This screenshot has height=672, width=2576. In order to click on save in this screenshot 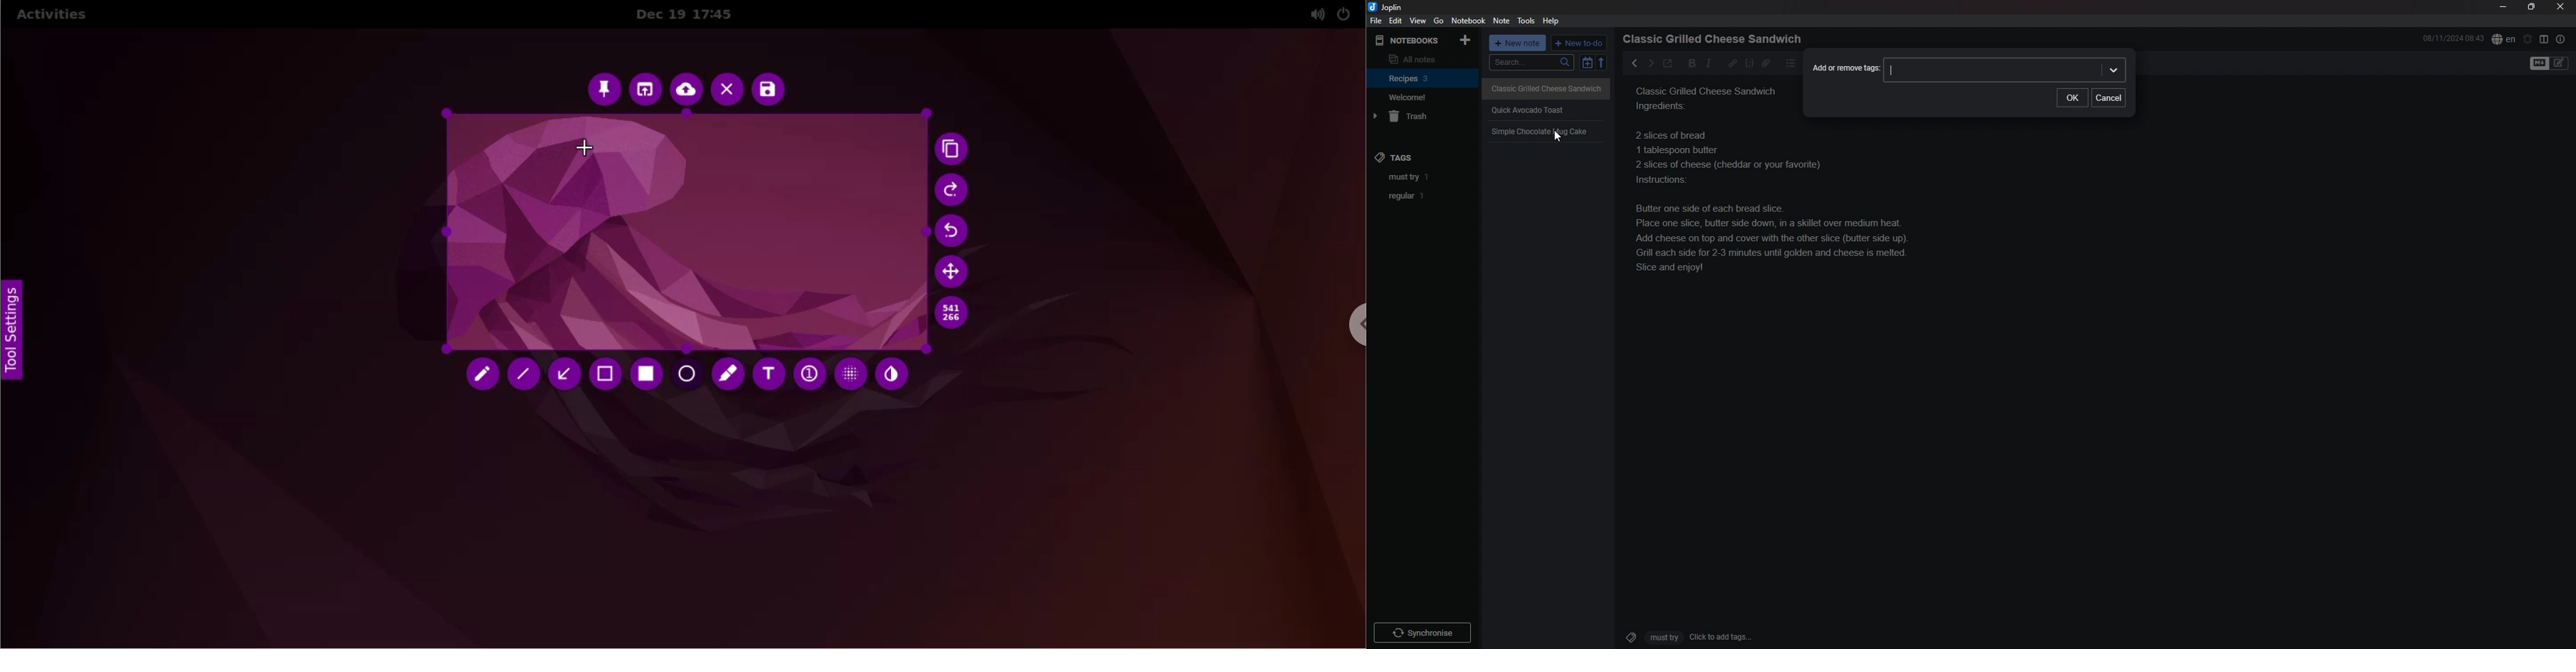, I will do `click(768, 90)`.